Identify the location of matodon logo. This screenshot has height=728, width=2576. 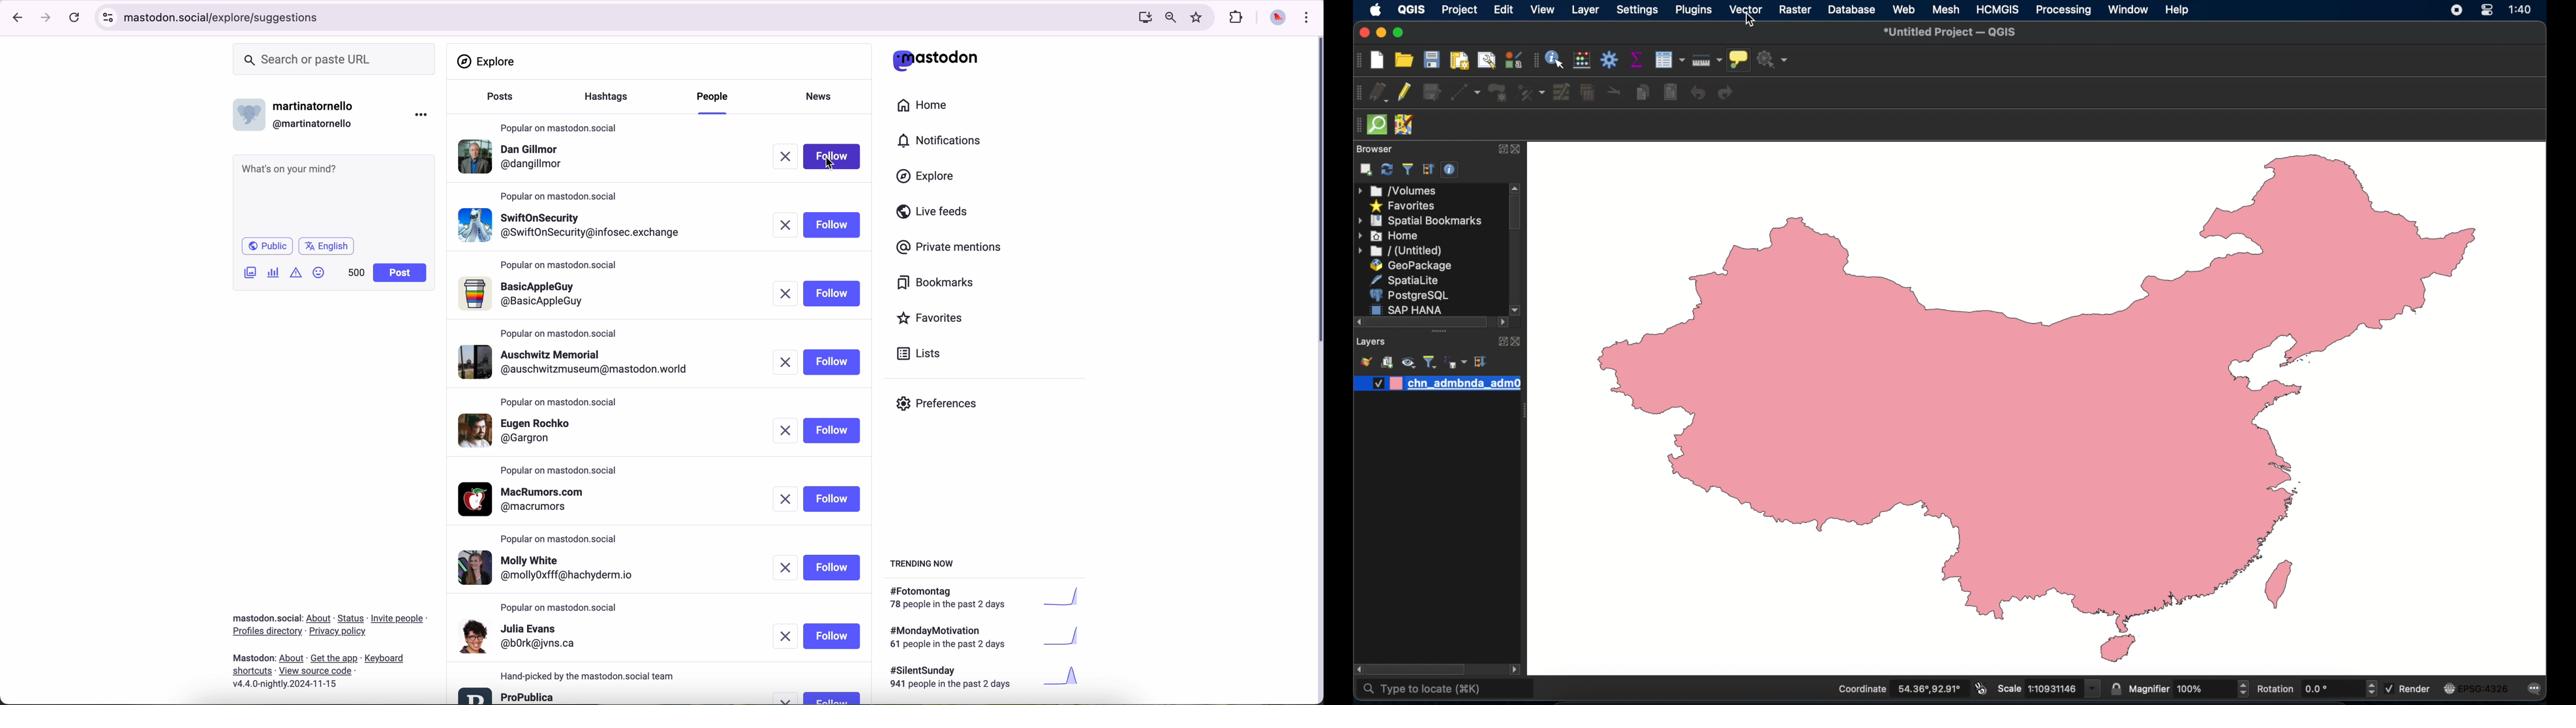
(936, 60).